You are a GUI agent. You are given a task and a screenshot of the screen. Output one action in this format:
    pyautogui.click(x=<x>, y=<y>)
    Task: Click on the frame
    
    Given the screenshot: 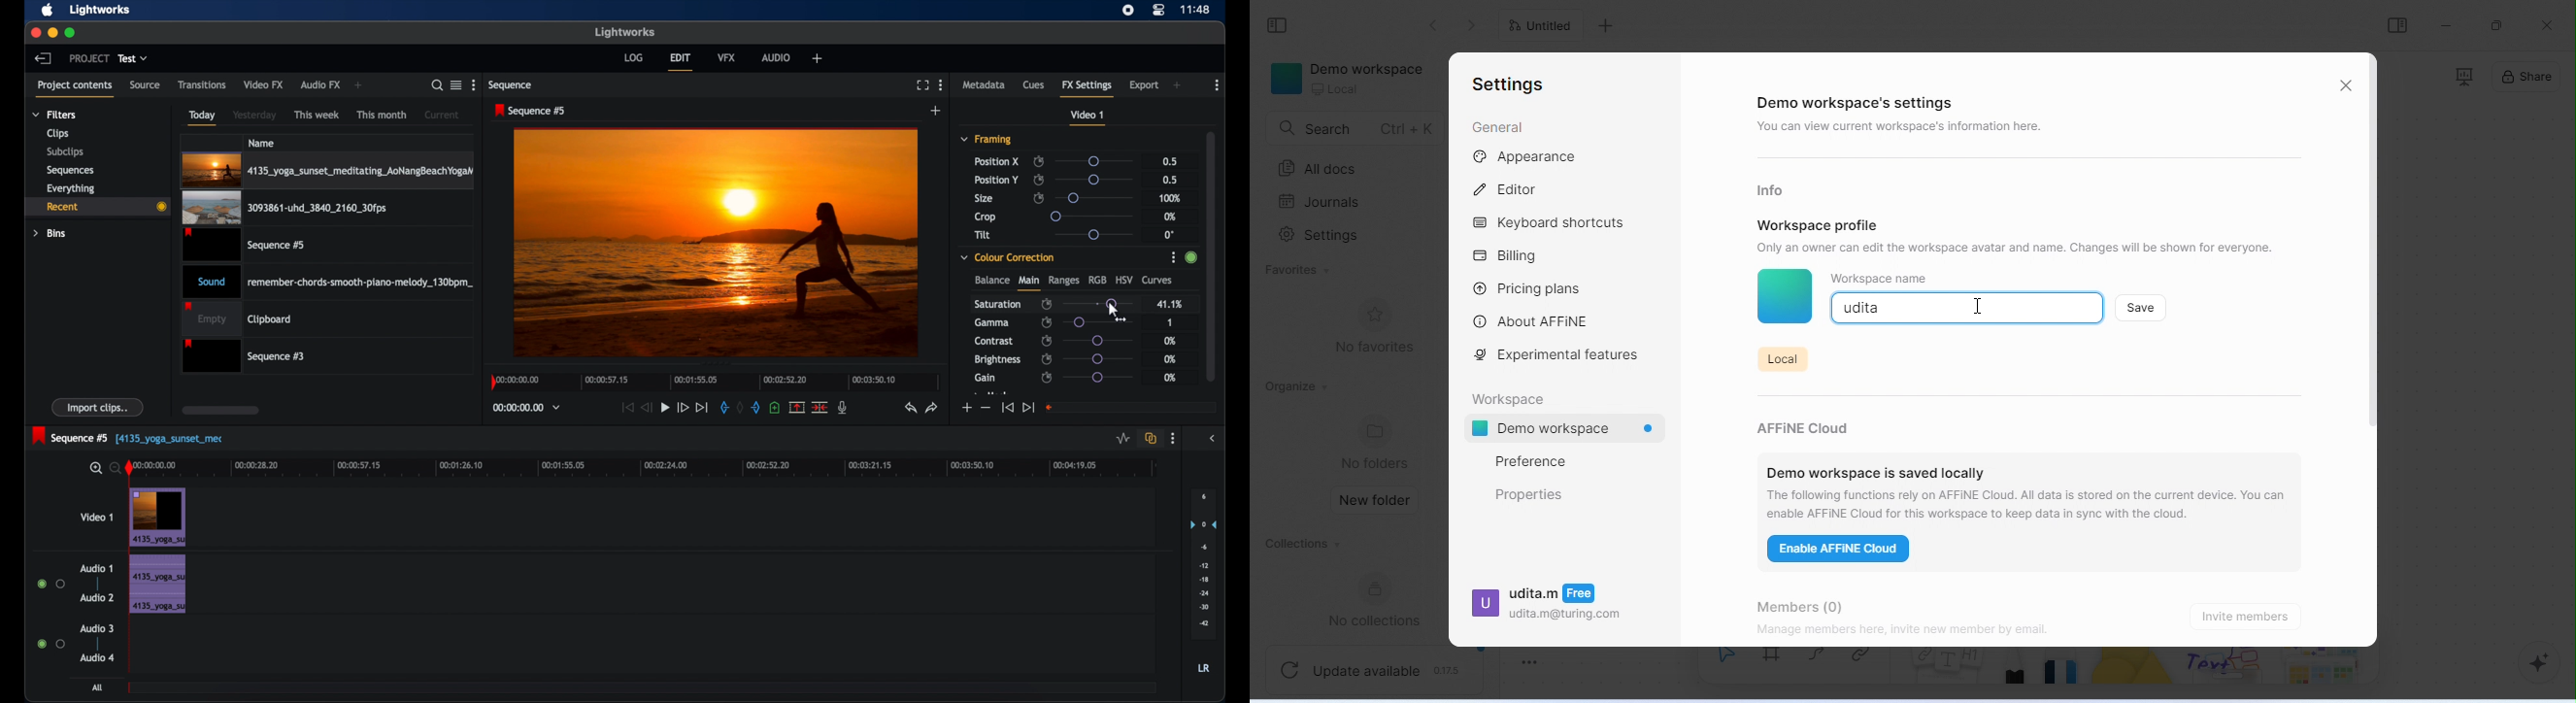 What is the action you would take?
    pyautogui.click(x=1776, y=665)
    